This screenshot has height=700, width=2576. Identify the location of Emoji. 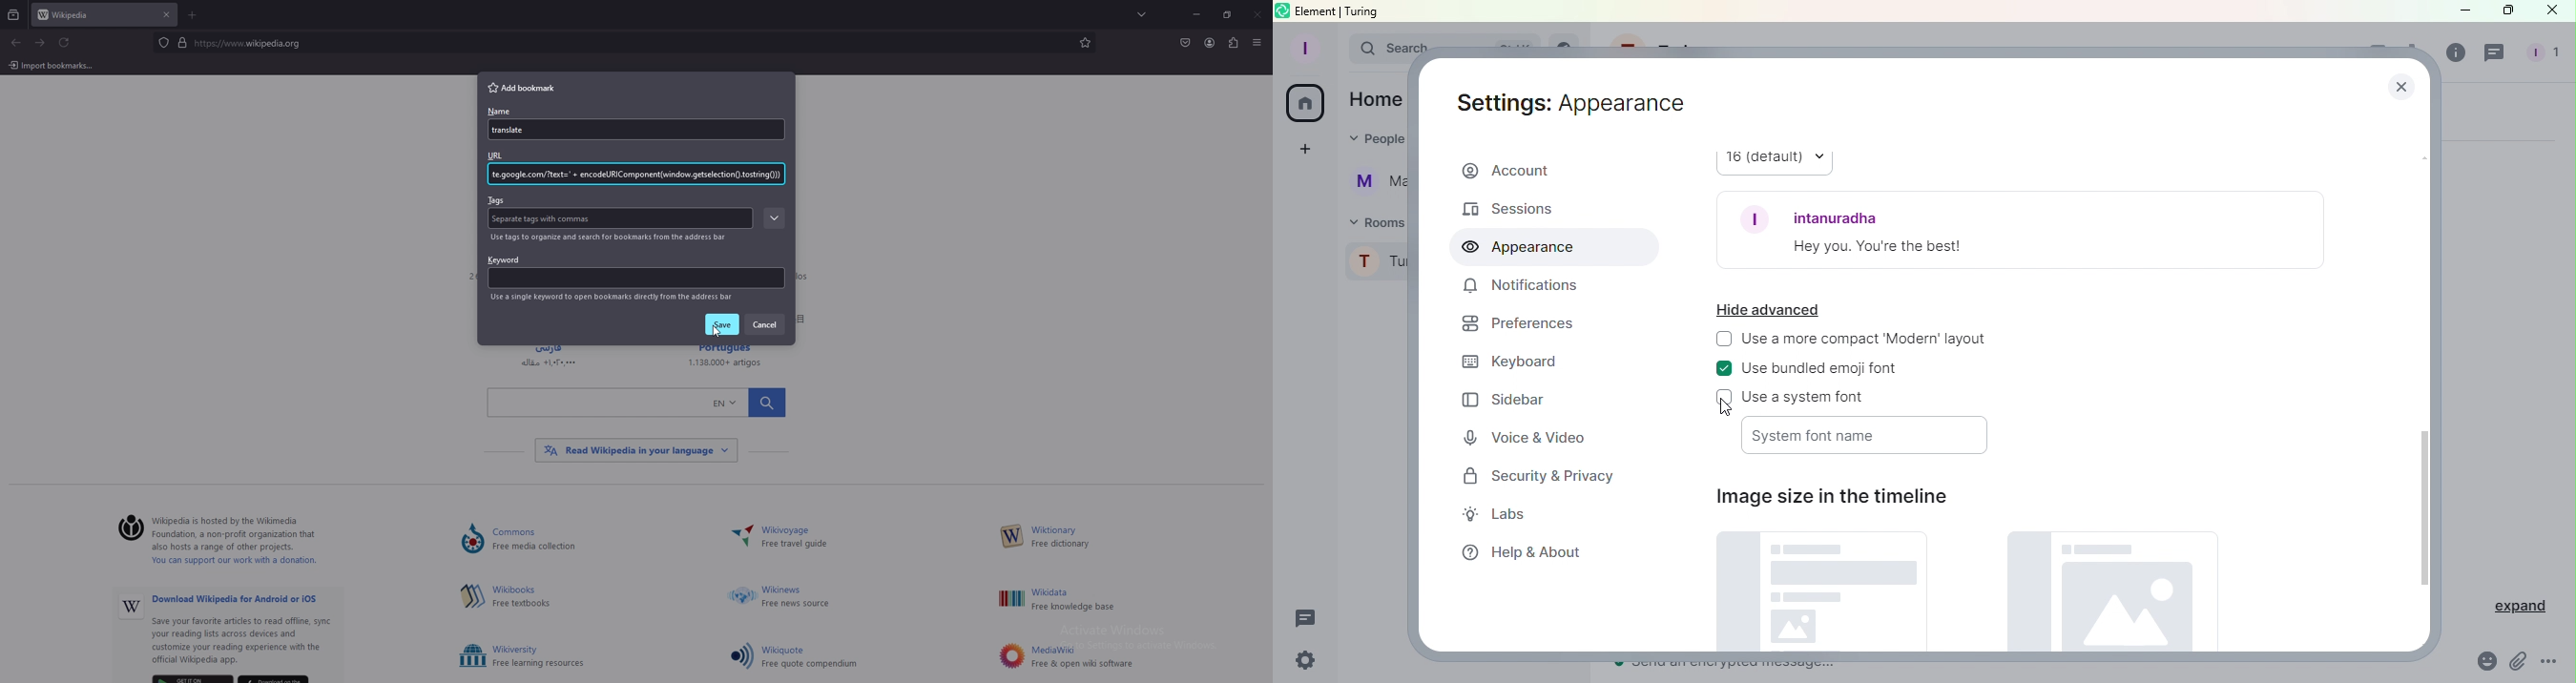
(2482, 661).